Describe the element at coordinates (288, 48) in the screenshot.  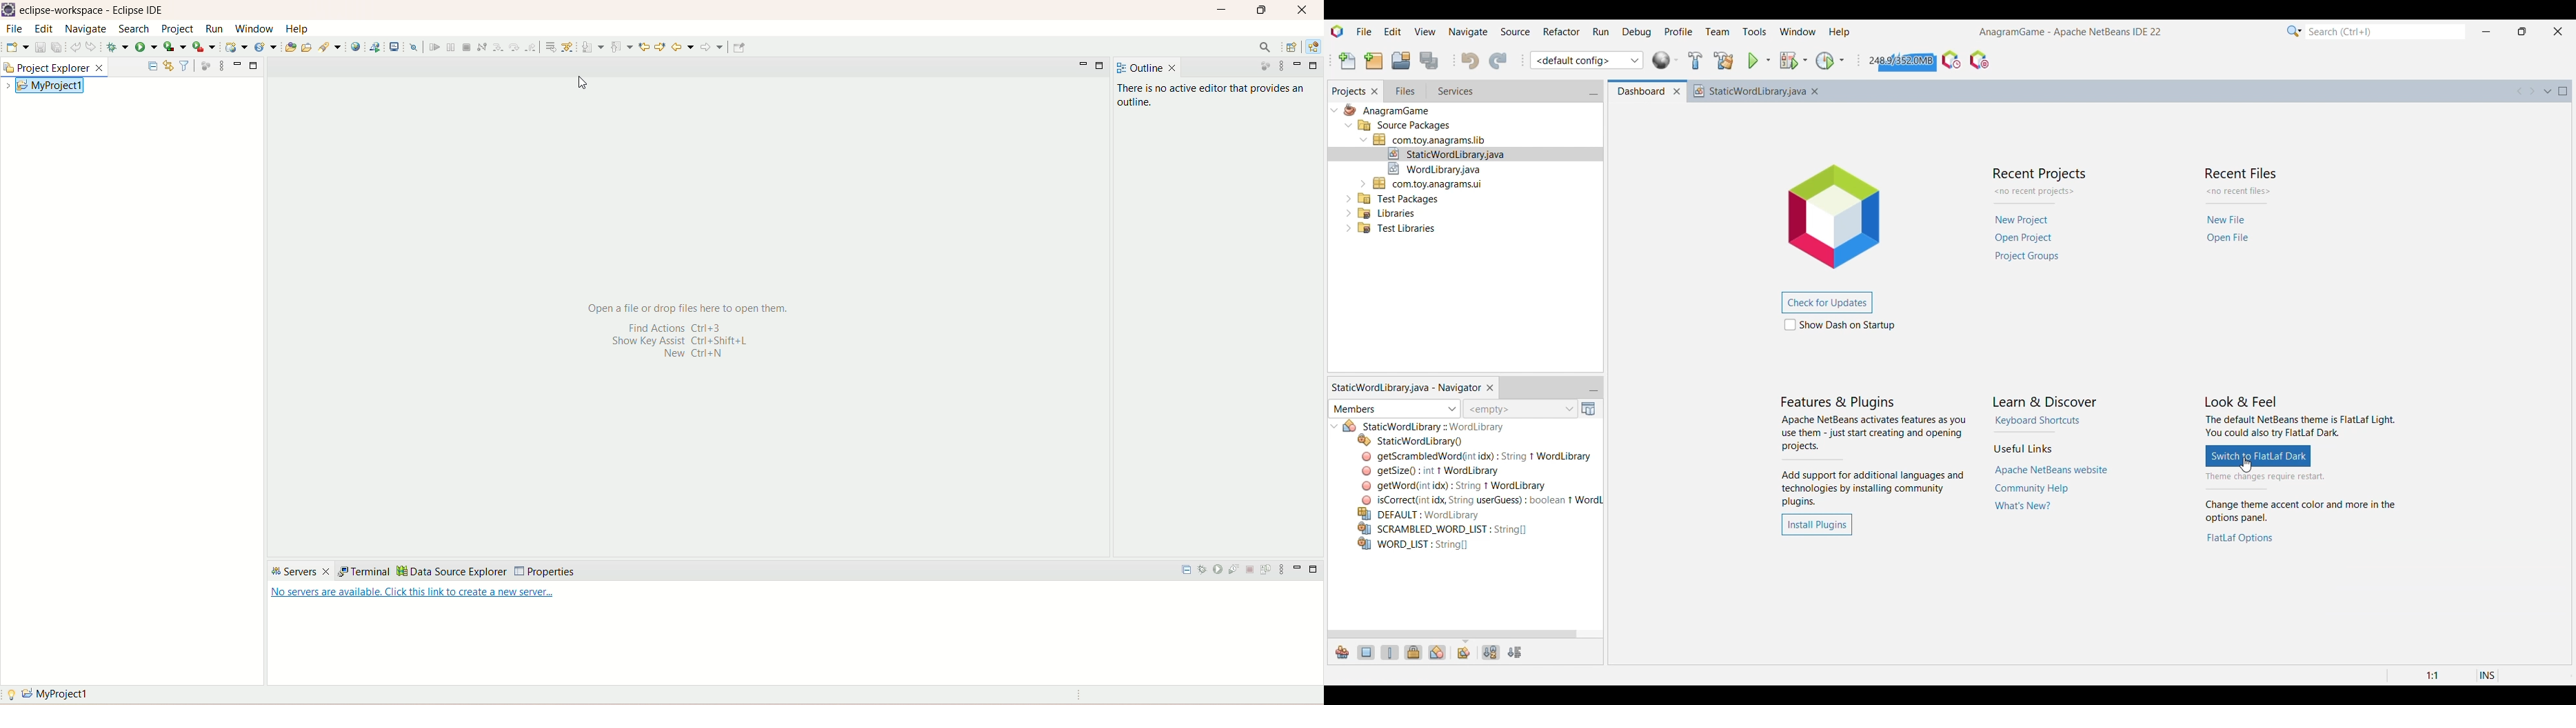
I see `open type` at that location.